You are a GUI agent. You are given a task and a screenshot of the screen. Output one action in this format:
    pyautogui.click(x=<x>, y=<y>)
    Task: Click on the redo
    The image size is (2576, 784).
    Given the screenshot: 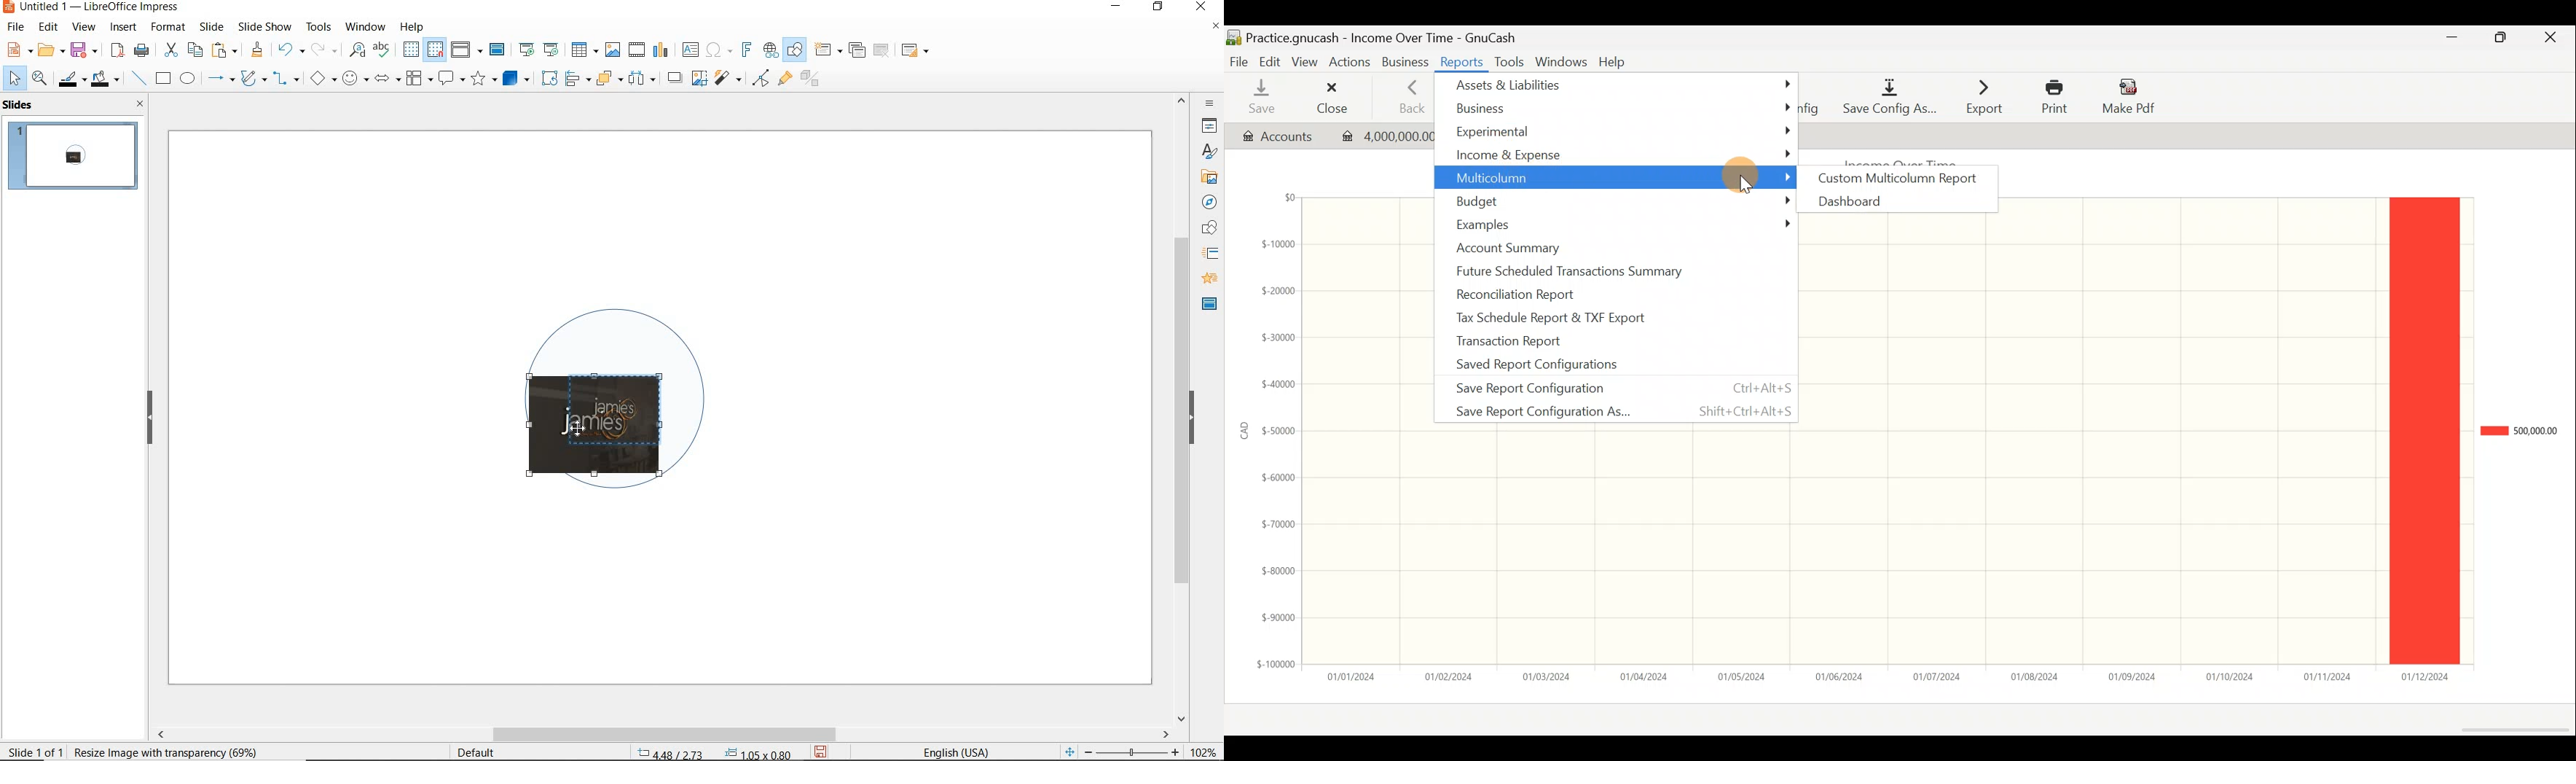 What is the action you would take?
    pyautogui.click(x=323, y=50)
    